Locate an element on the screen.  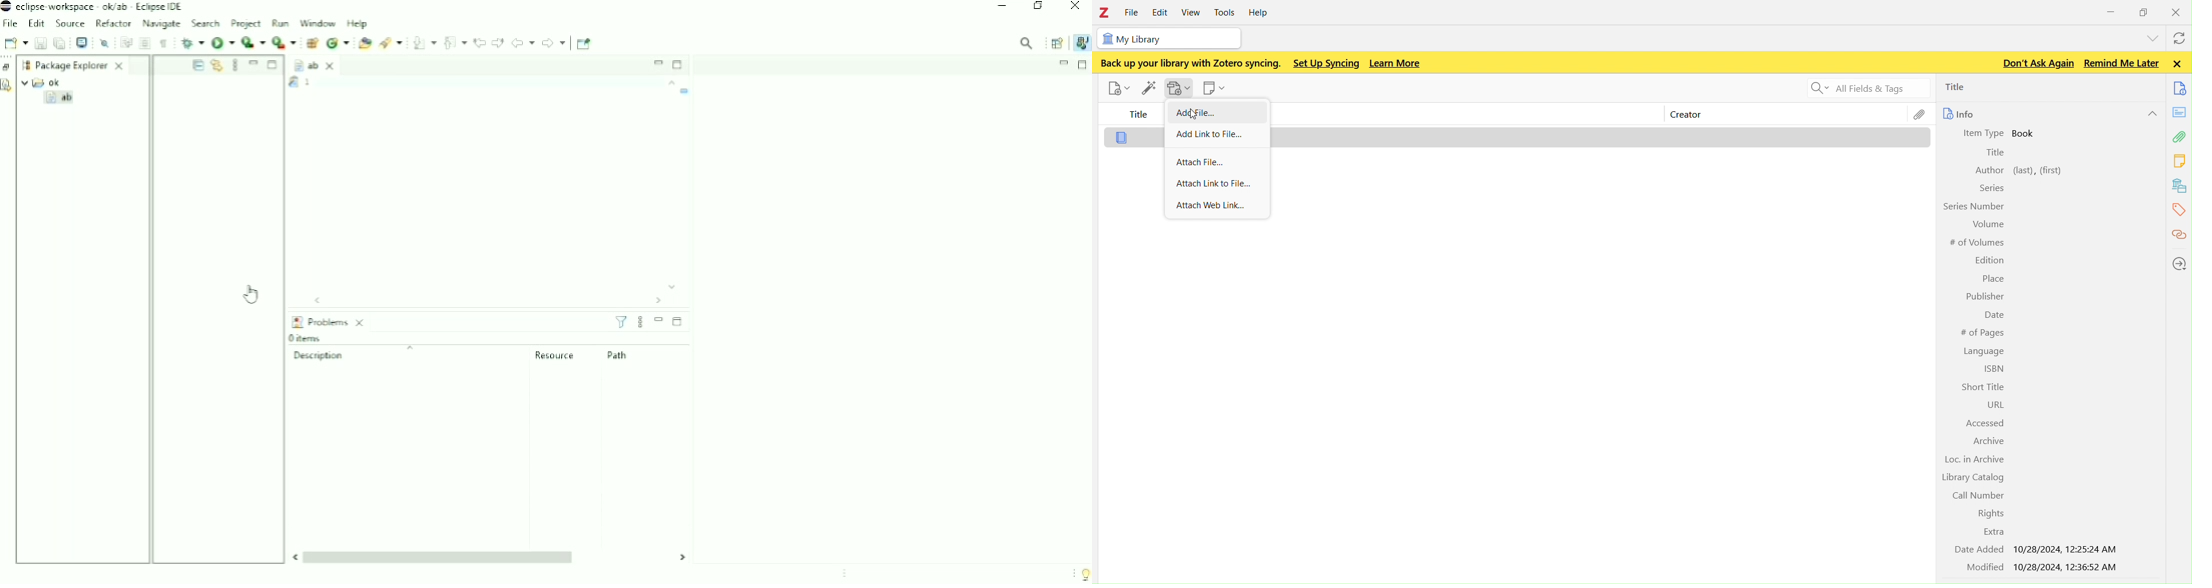
Window is located at coordinates (317, 23).